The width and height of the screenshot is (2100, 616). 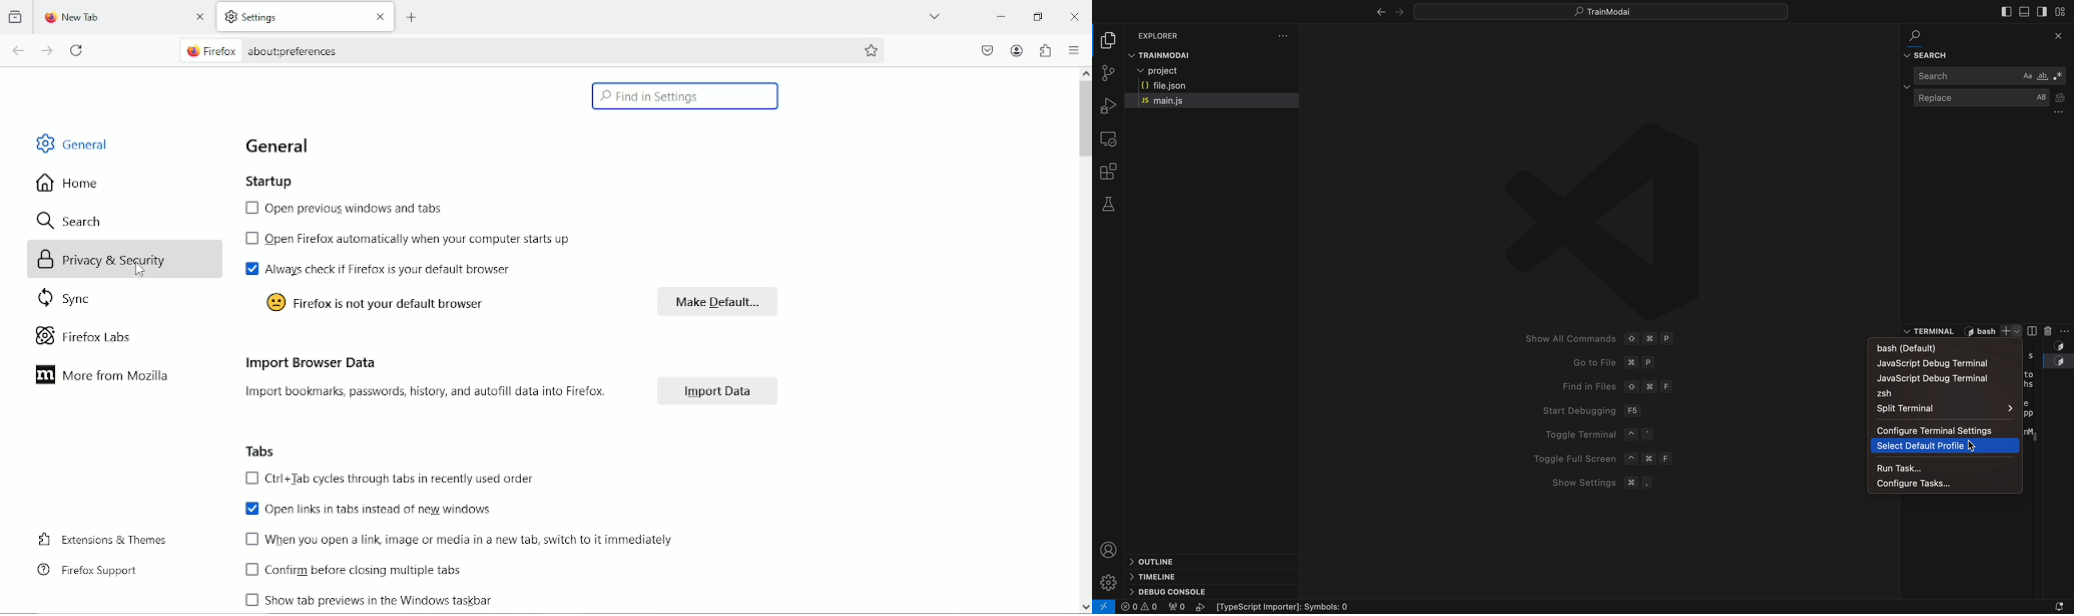 What do you see at coordinates (1170, 592) in the screenshot?
I see `debug` at bounding box center [1170, 592].